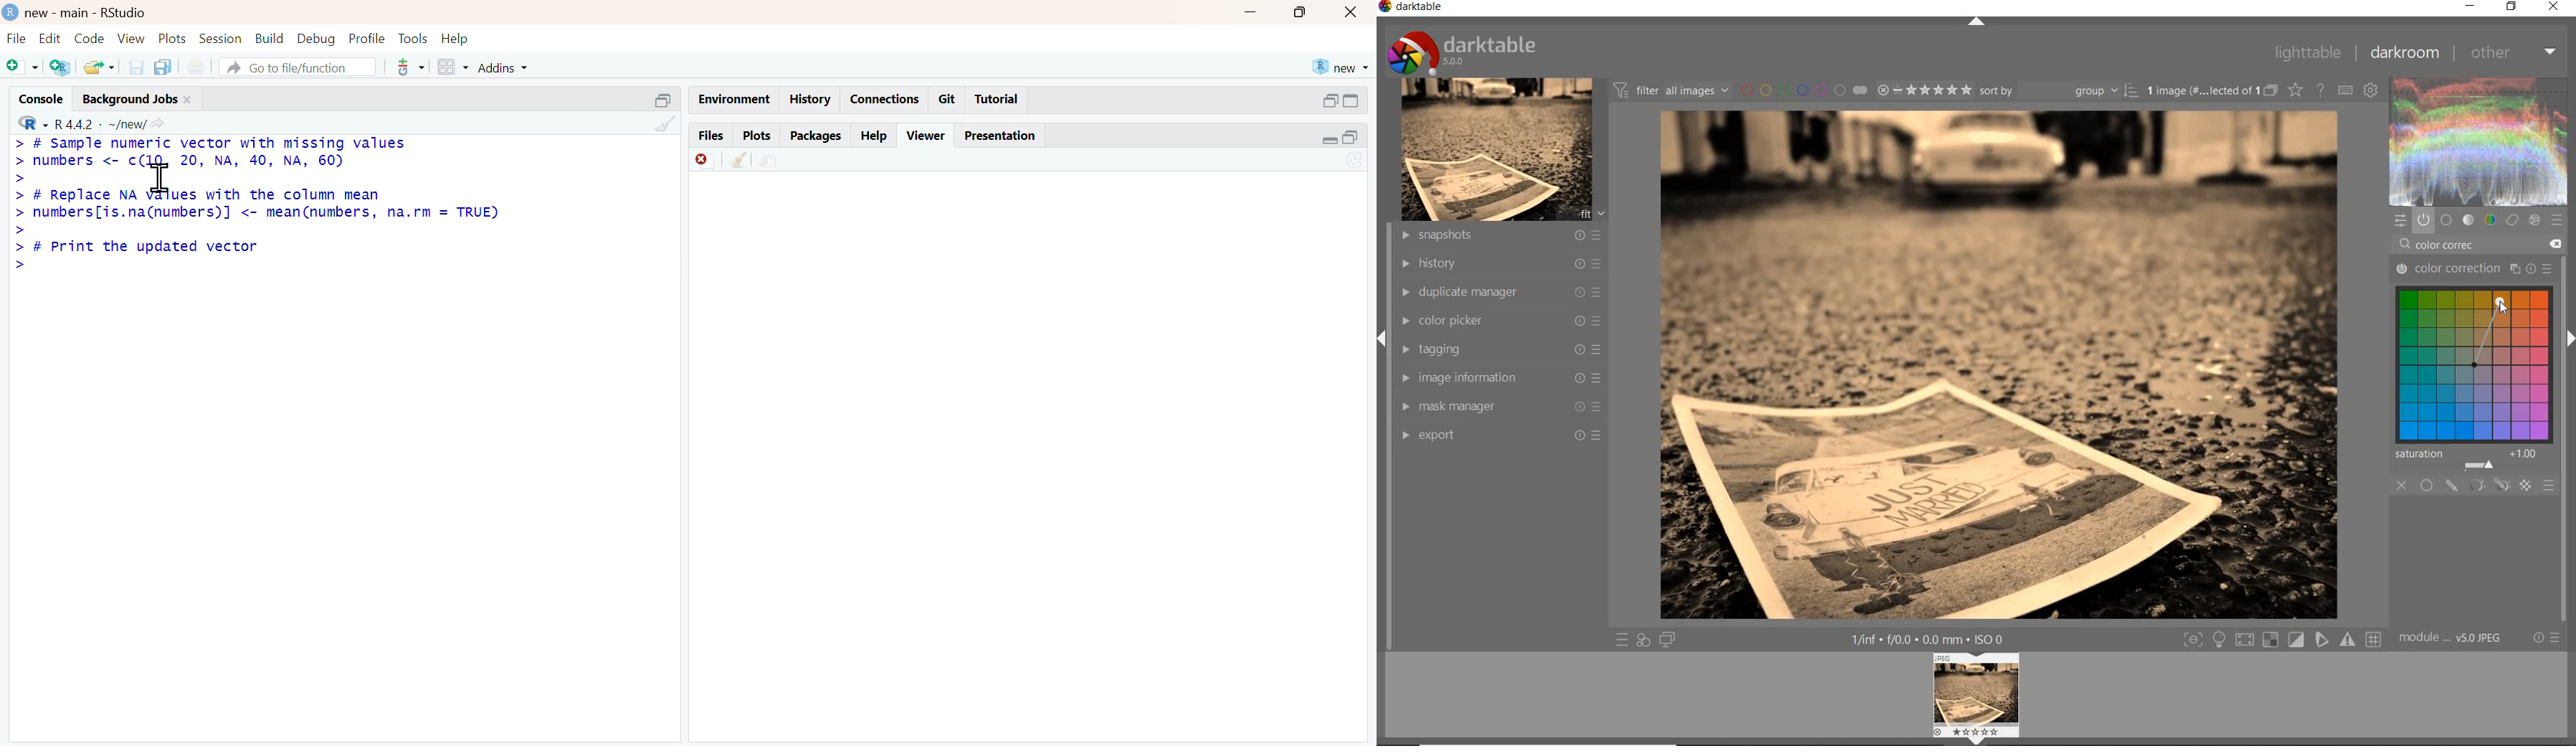  I want to click on expand/collapse, so click(1329, 140).